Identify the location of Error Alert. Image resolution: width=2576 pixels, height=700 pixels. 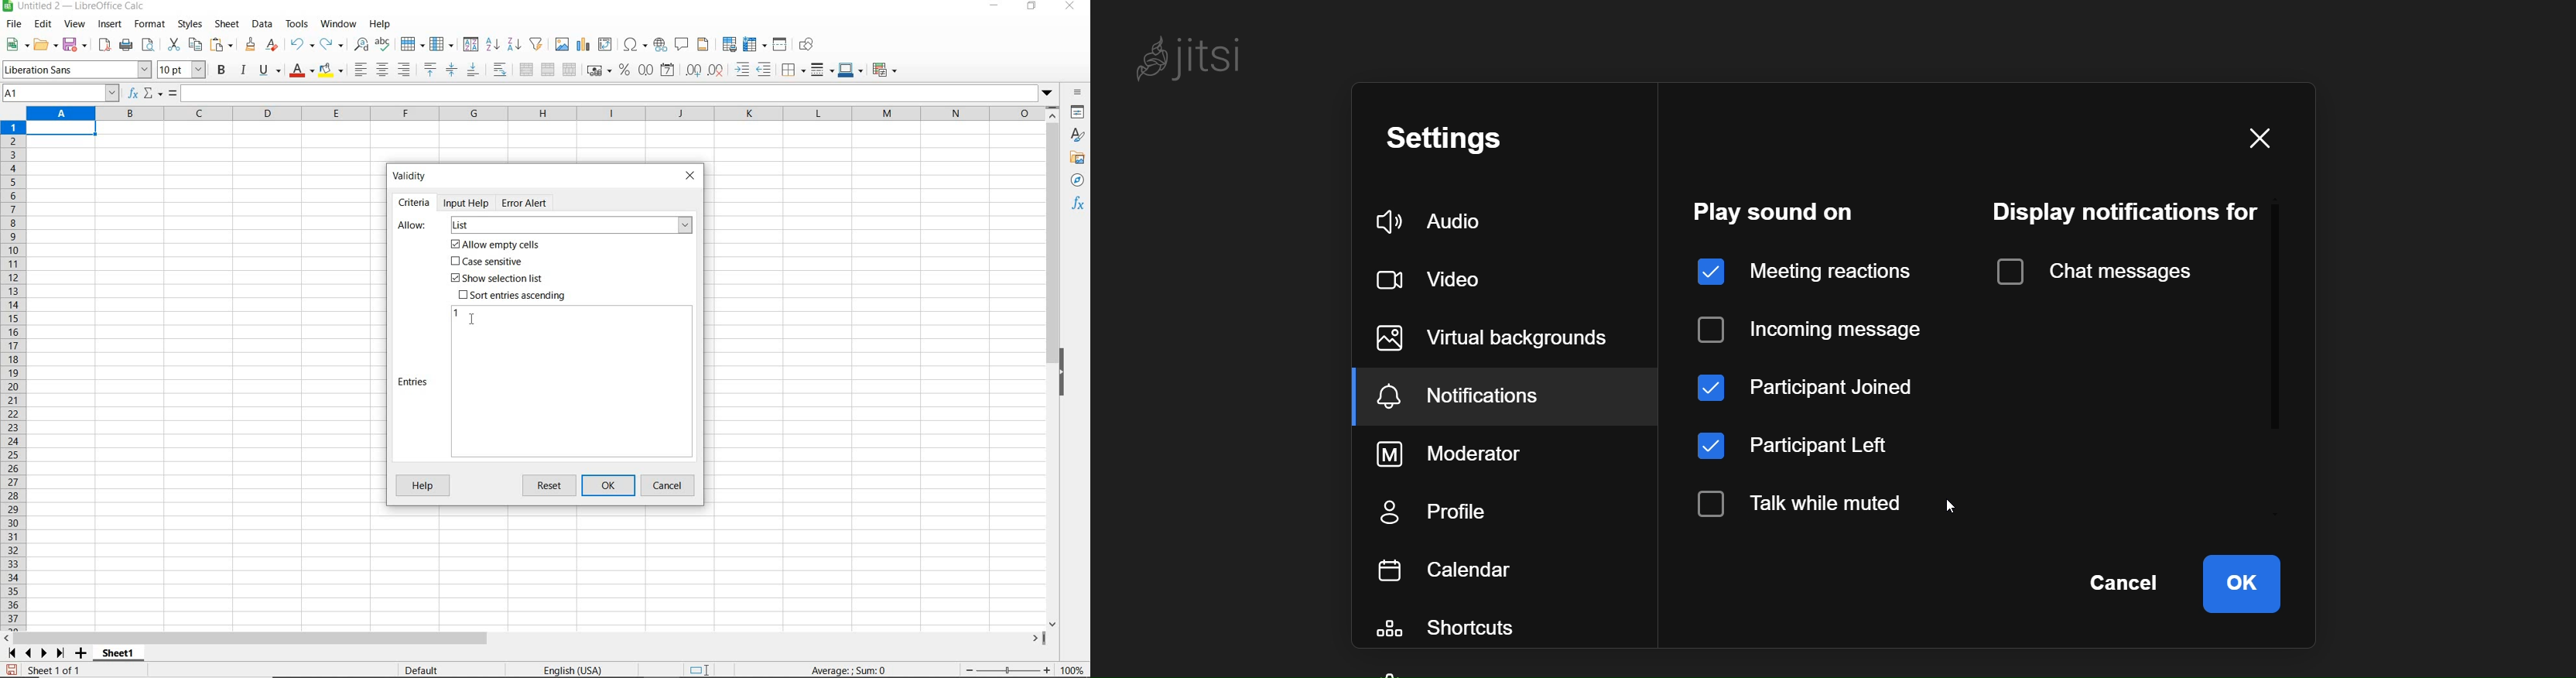
(532, 202).